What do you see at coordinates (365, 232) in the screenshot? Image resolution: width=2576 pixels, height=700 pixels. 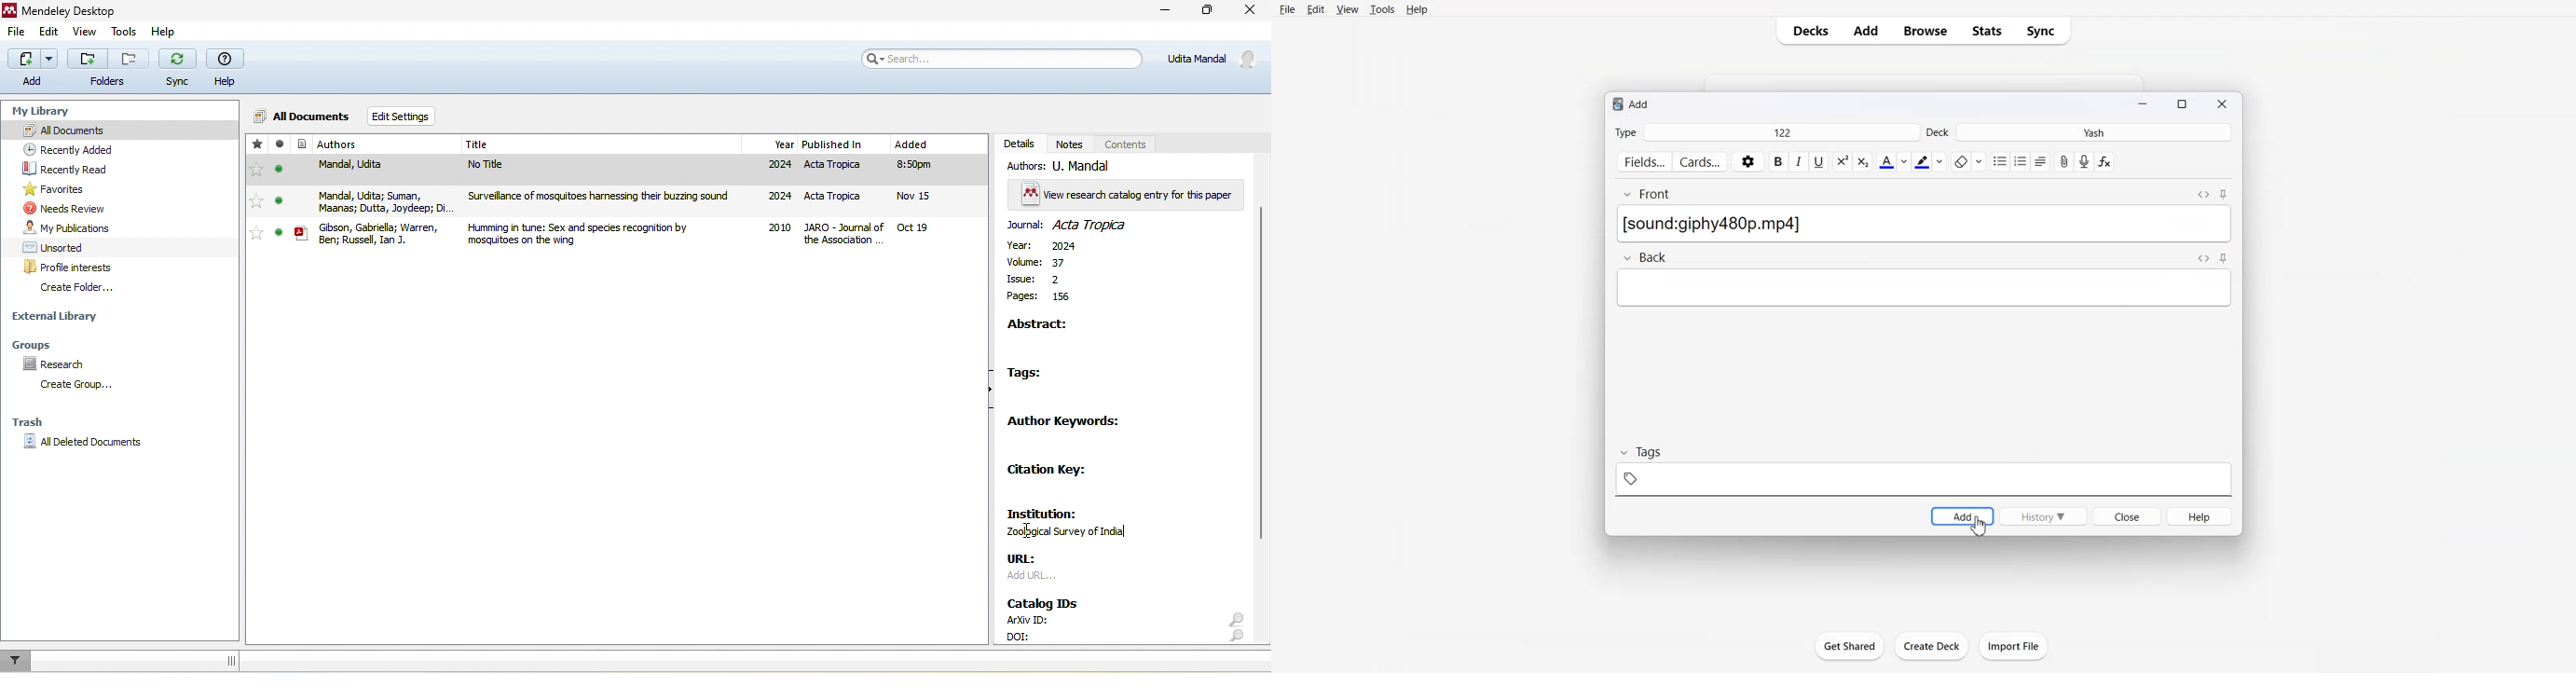 I see `gbson,gabriela, warren,ben,russel,jan` at bounding box center [365, 232].